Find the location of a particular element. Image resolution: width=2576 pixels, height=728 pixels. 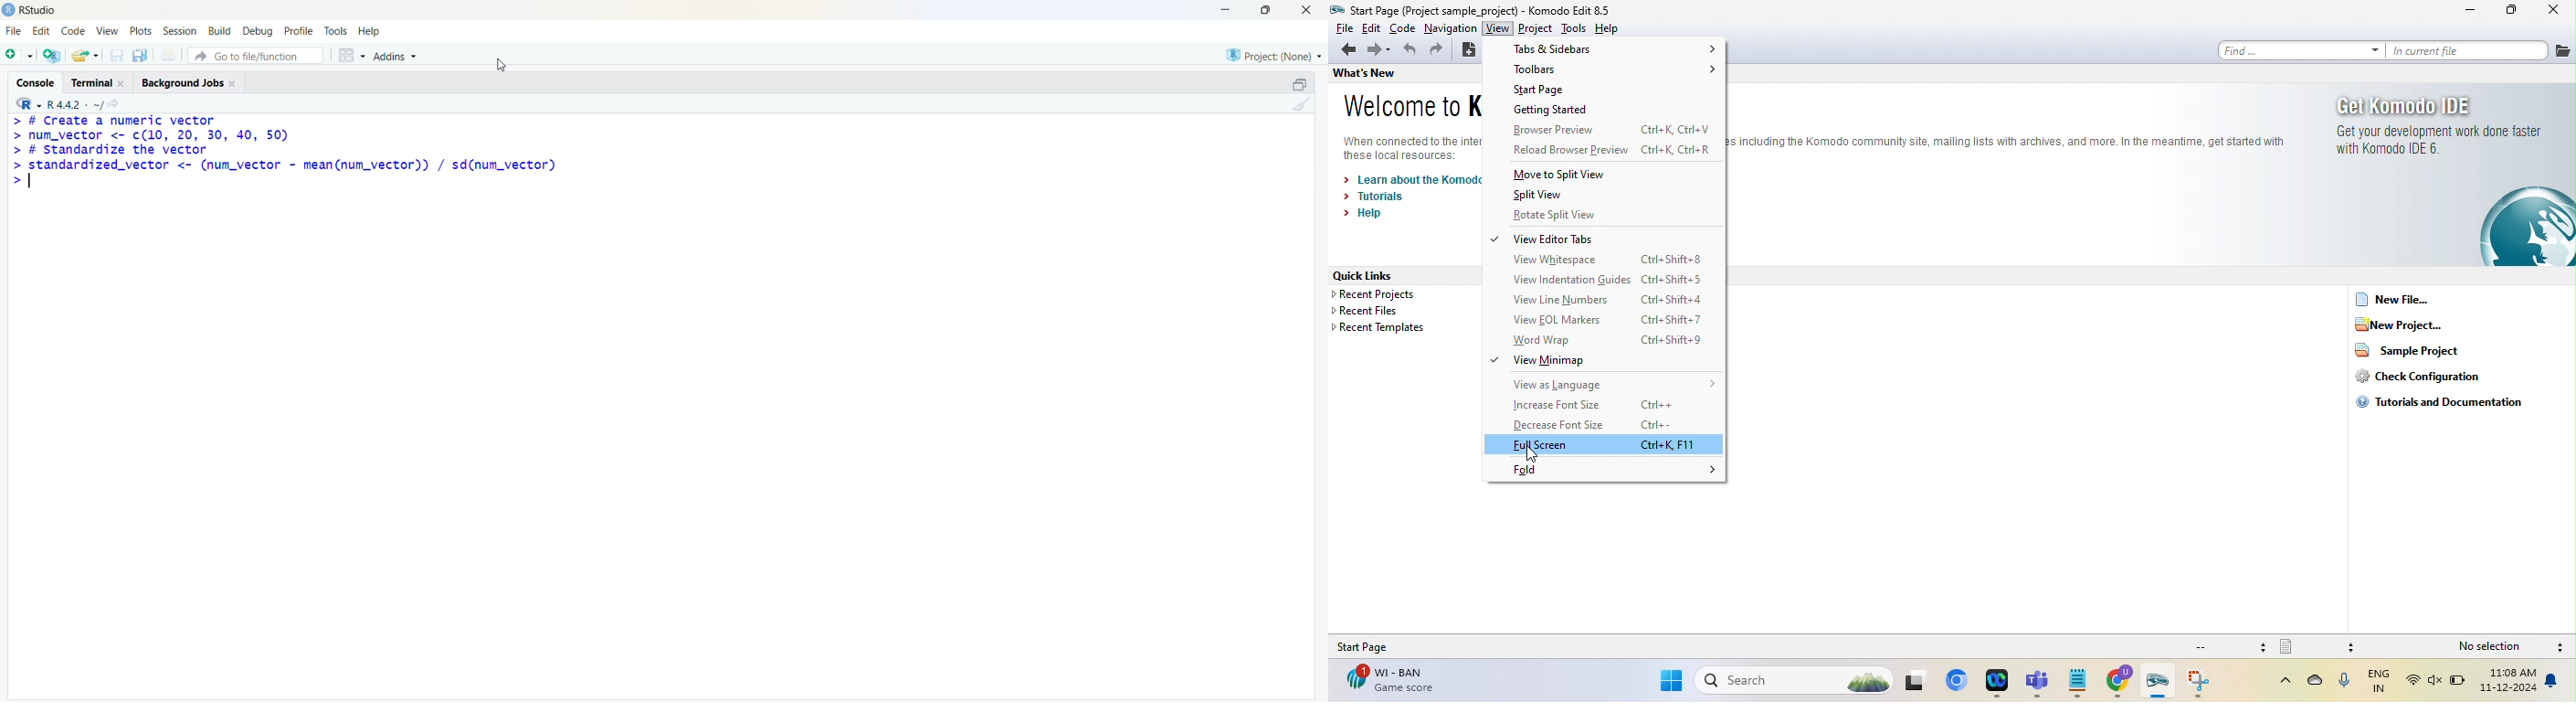

clean is located at coordinates (1302, 104).